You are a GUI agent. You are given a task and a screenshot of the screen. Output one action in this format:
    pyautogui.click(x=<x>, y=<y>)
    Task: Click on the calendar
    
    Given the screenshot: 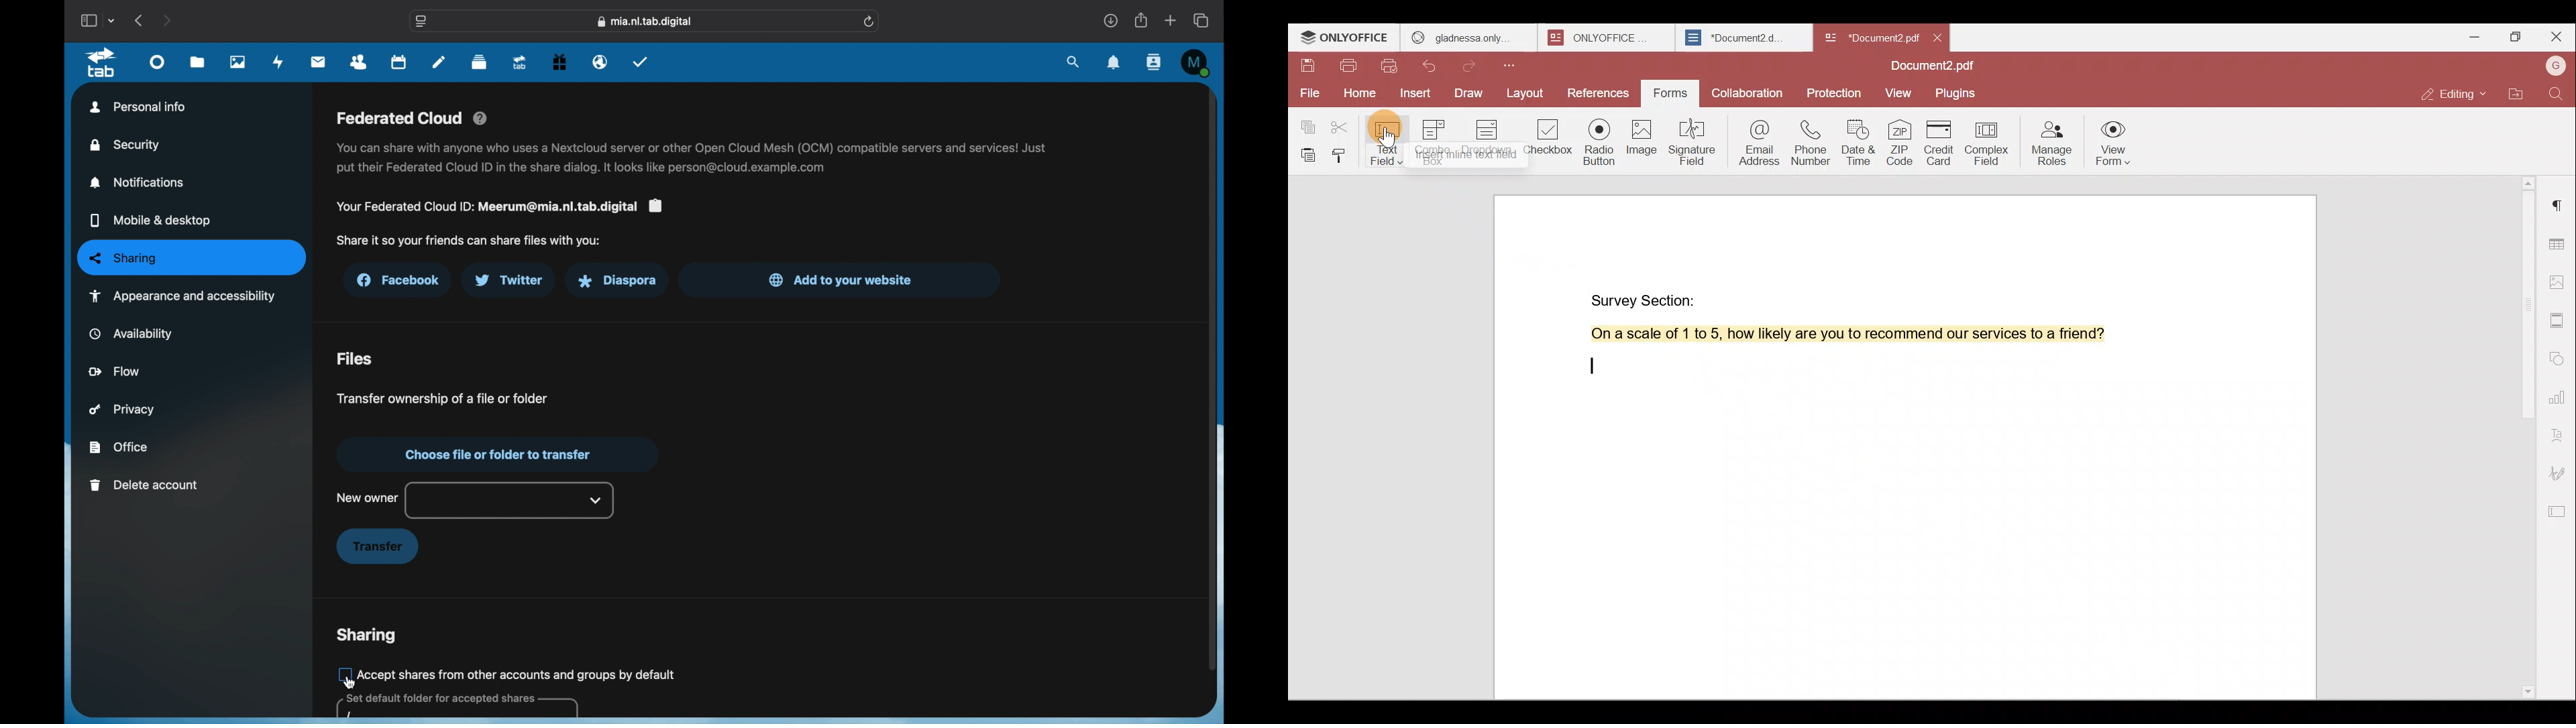 What is the action you would take?
    pyautogui.click(x=400, y=63)
    